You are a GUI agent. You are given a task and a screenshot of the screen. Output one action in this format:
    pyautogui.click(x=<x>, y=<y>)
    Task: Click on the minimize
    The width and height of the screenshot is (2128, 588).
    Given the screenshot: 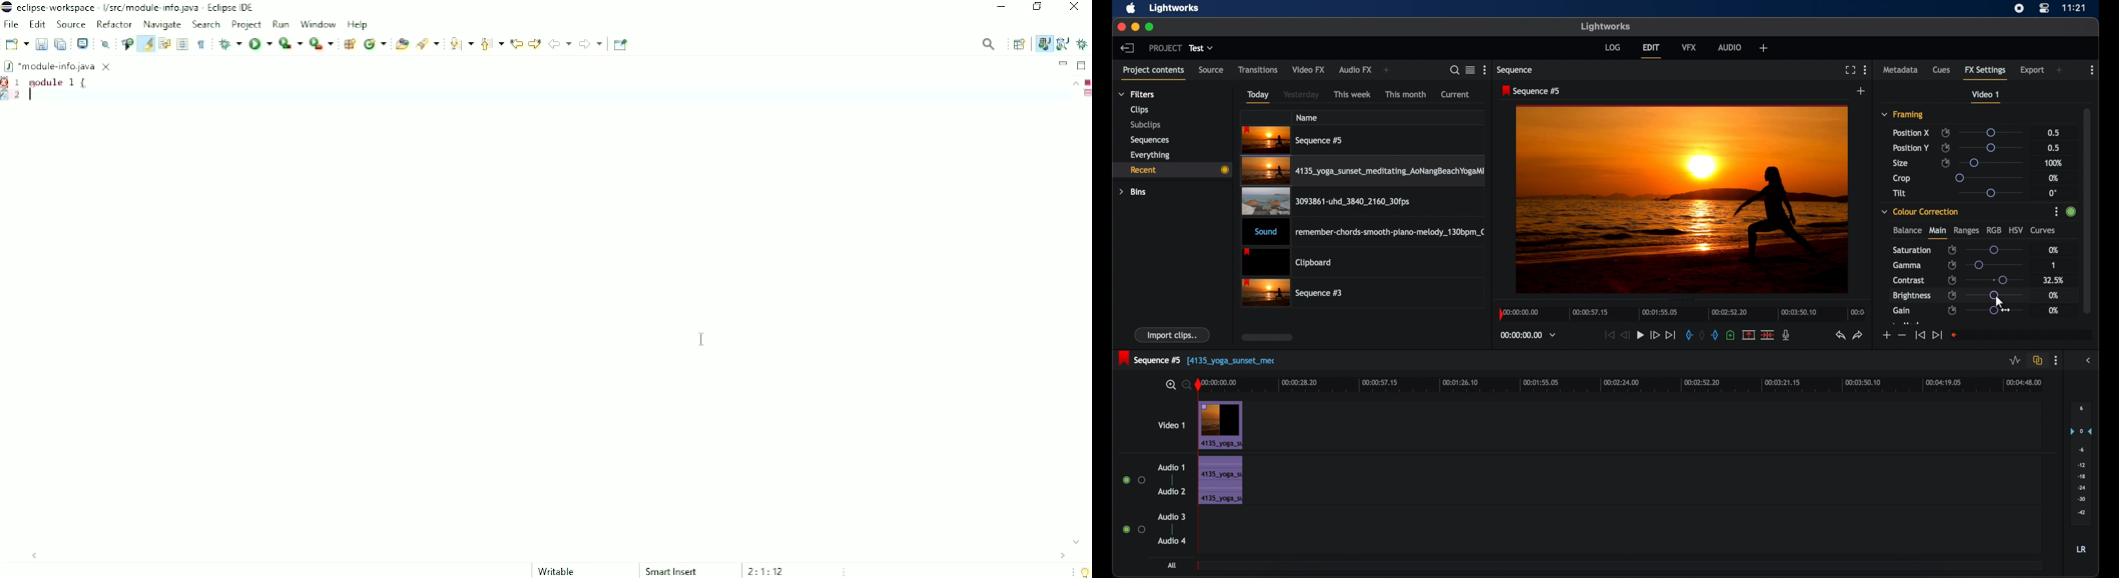 What is the action you would take?
    pyautogui.click(x=1136, y=27)
    